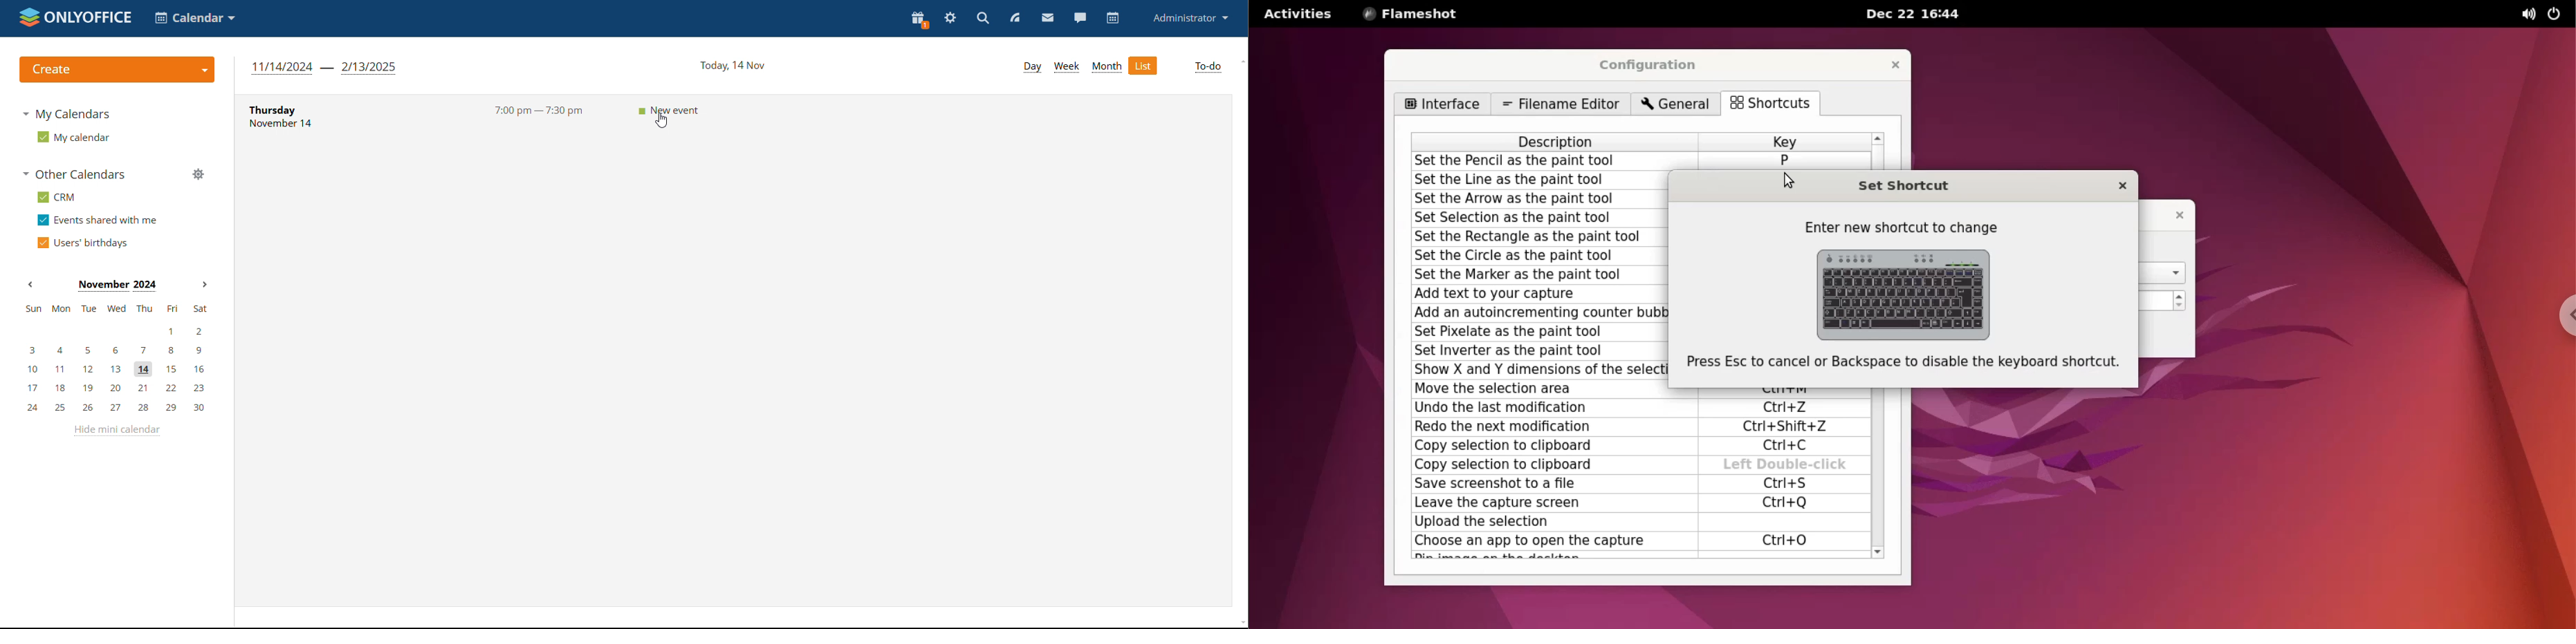  I want to click on select application, so click(196, 17).